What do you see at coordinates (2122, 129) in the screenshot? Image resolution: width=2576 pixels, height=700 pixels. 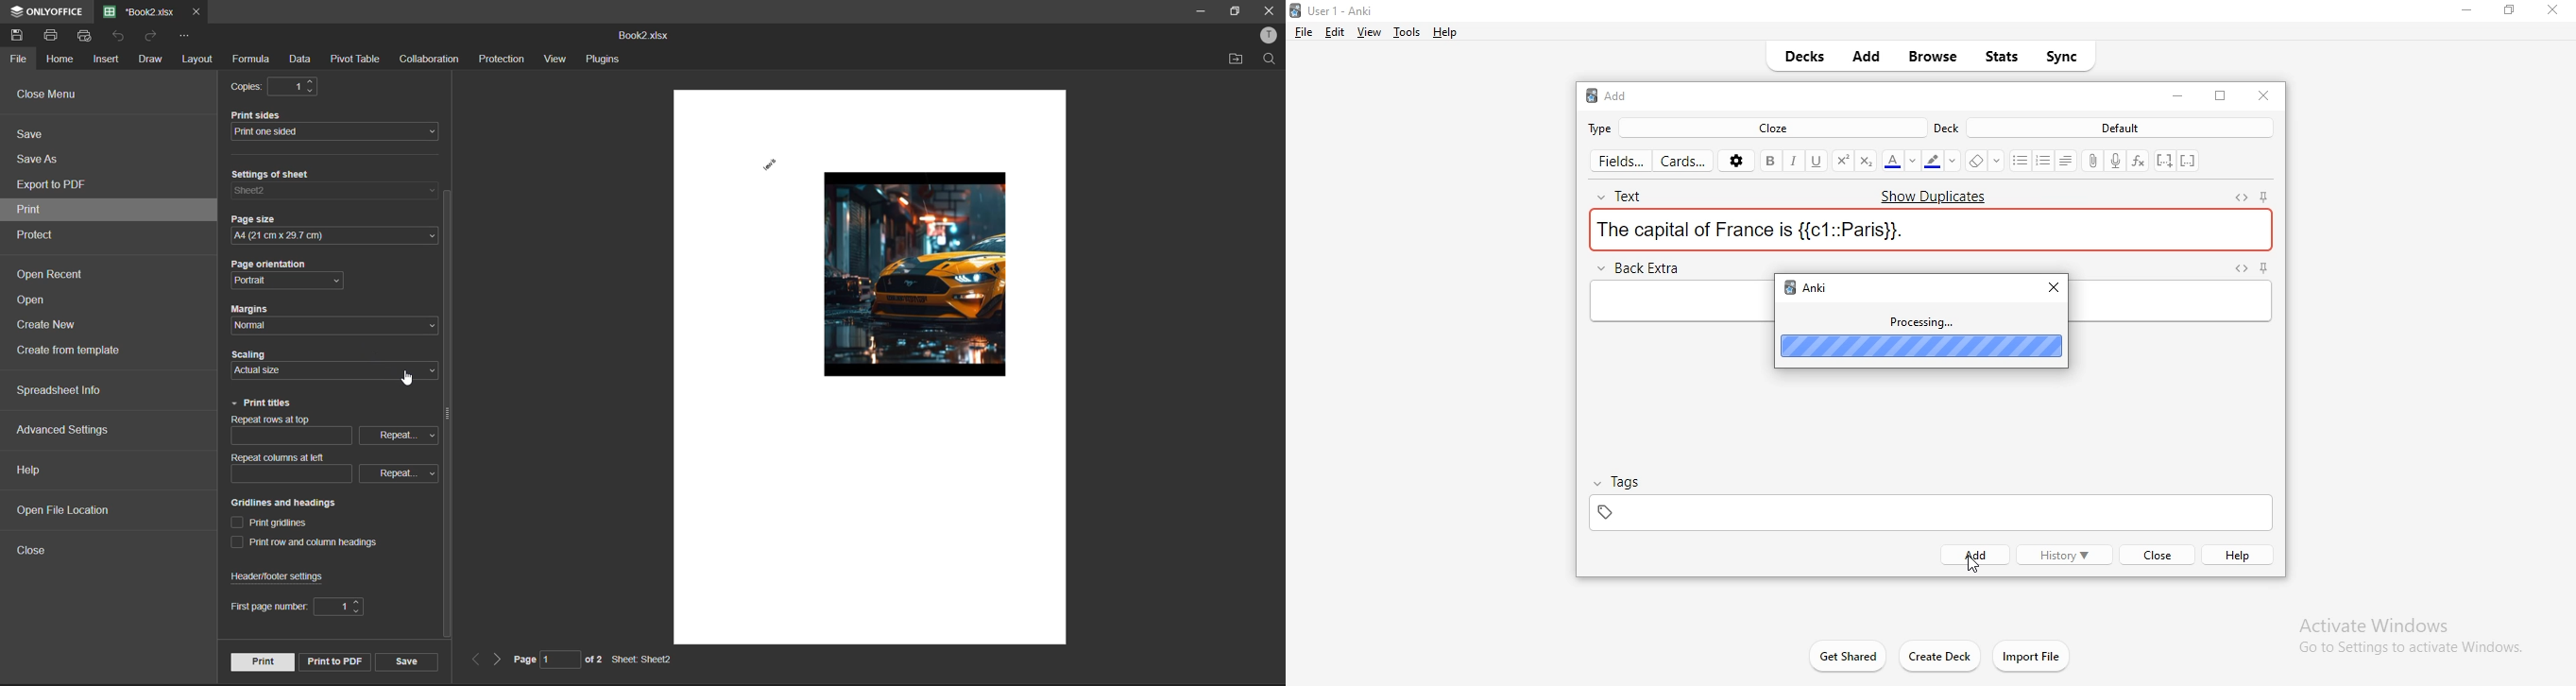 I see `default` at bounding box center [2122, 129].